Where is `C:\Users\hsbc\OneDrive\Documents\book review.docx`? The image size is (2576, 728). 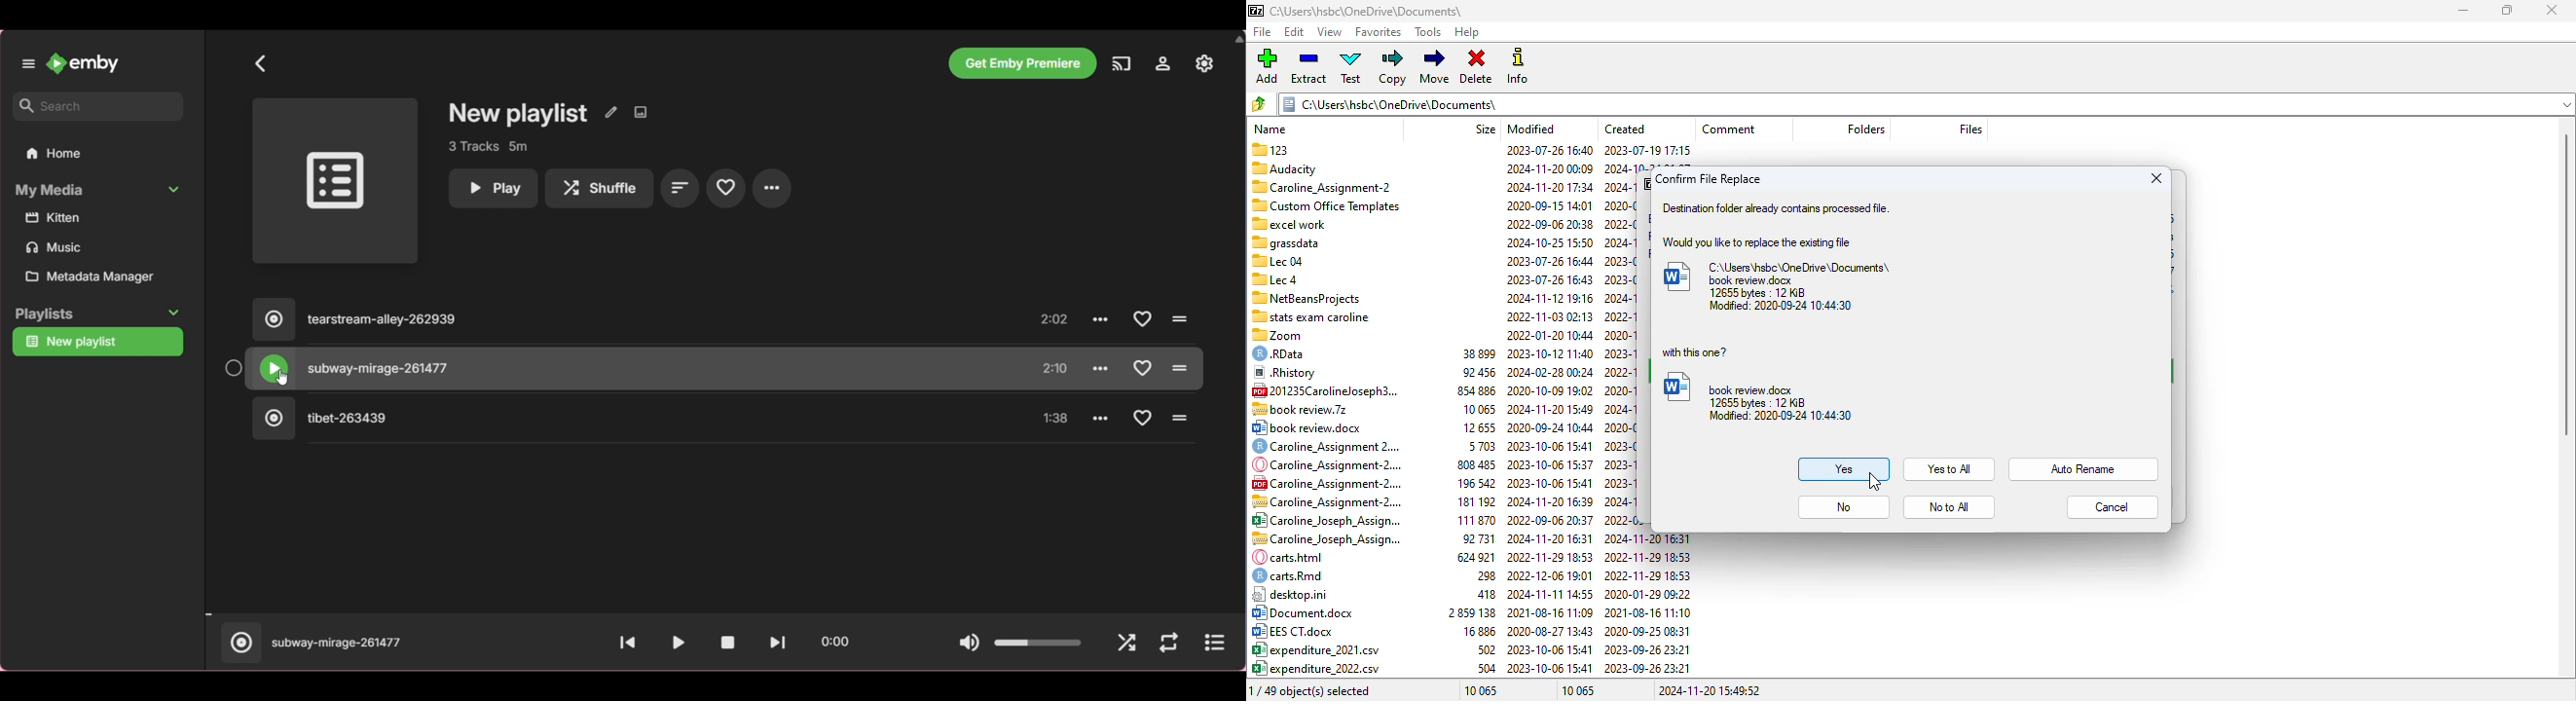 C:\Users\hsbc\OneDrive\Documents\book review.docx is located at coordinates (1784, 288).